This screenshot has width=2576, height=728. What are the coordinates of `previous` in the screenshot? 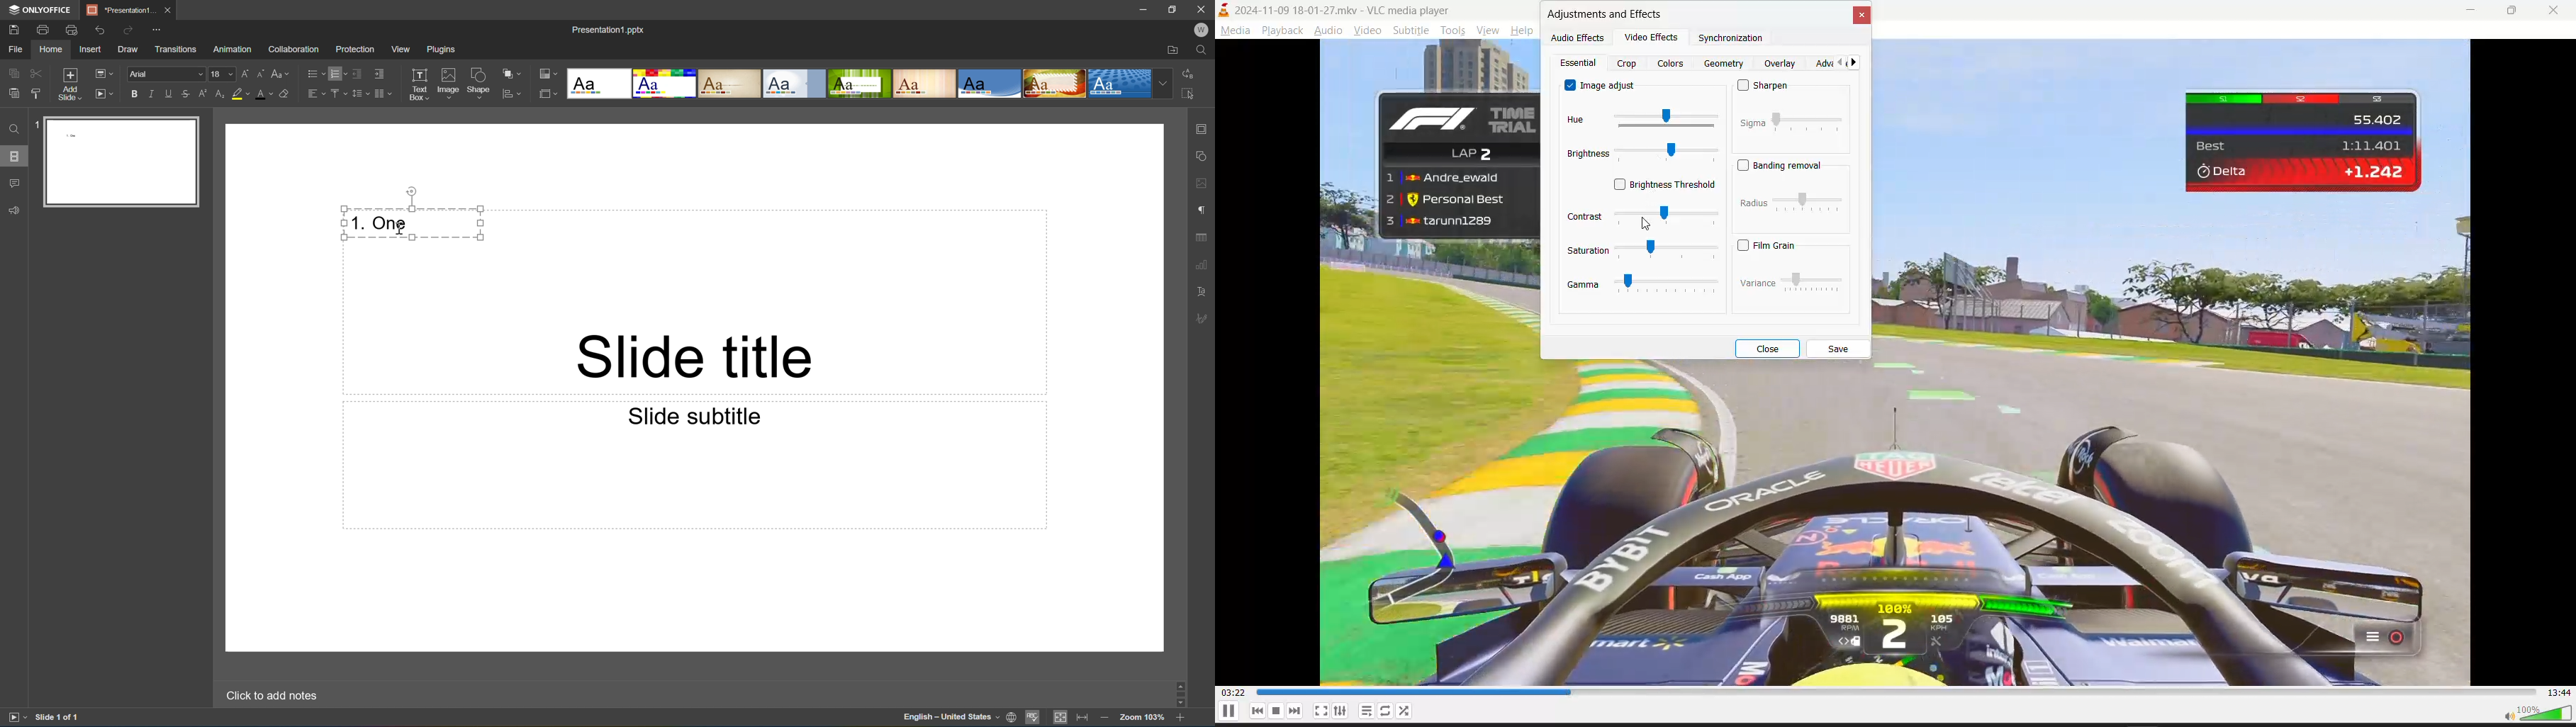 It's located at (1258, 711).